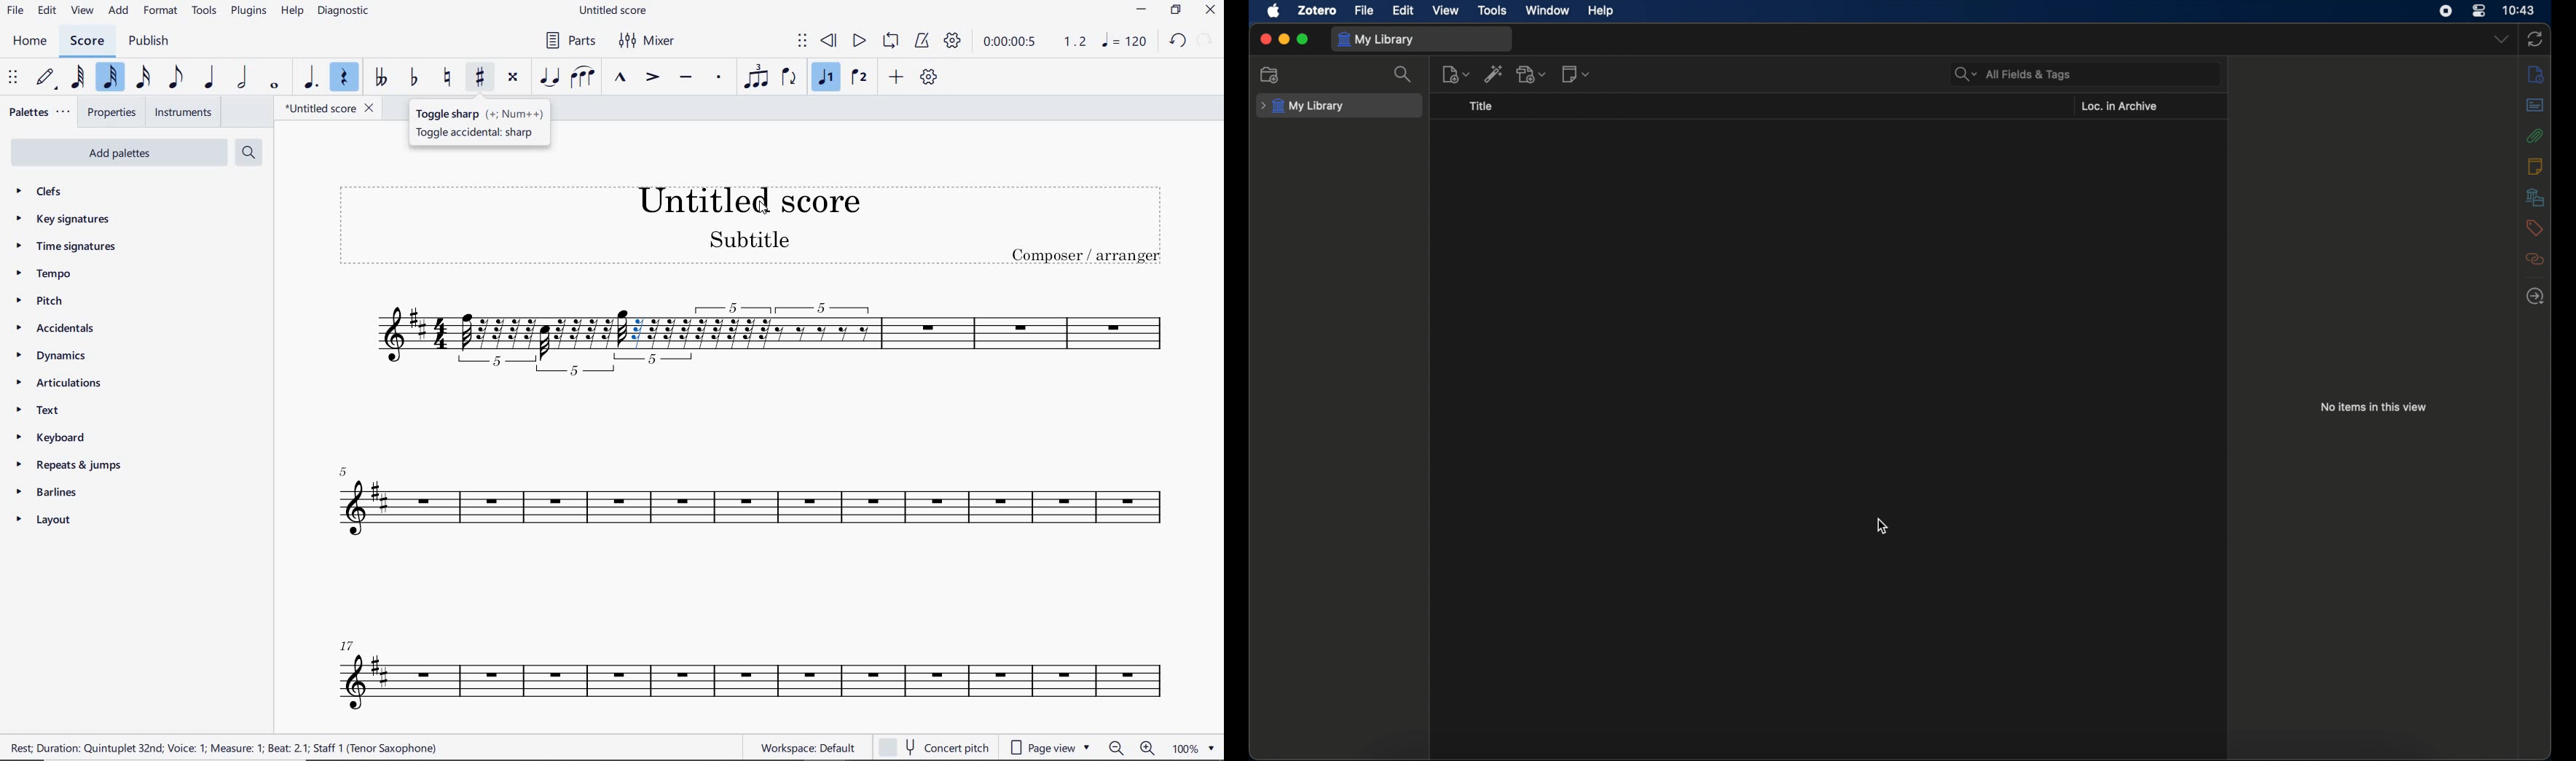 This screenshot has height=784, width=2576. I want to click on add attachments, so click(1532, 73).